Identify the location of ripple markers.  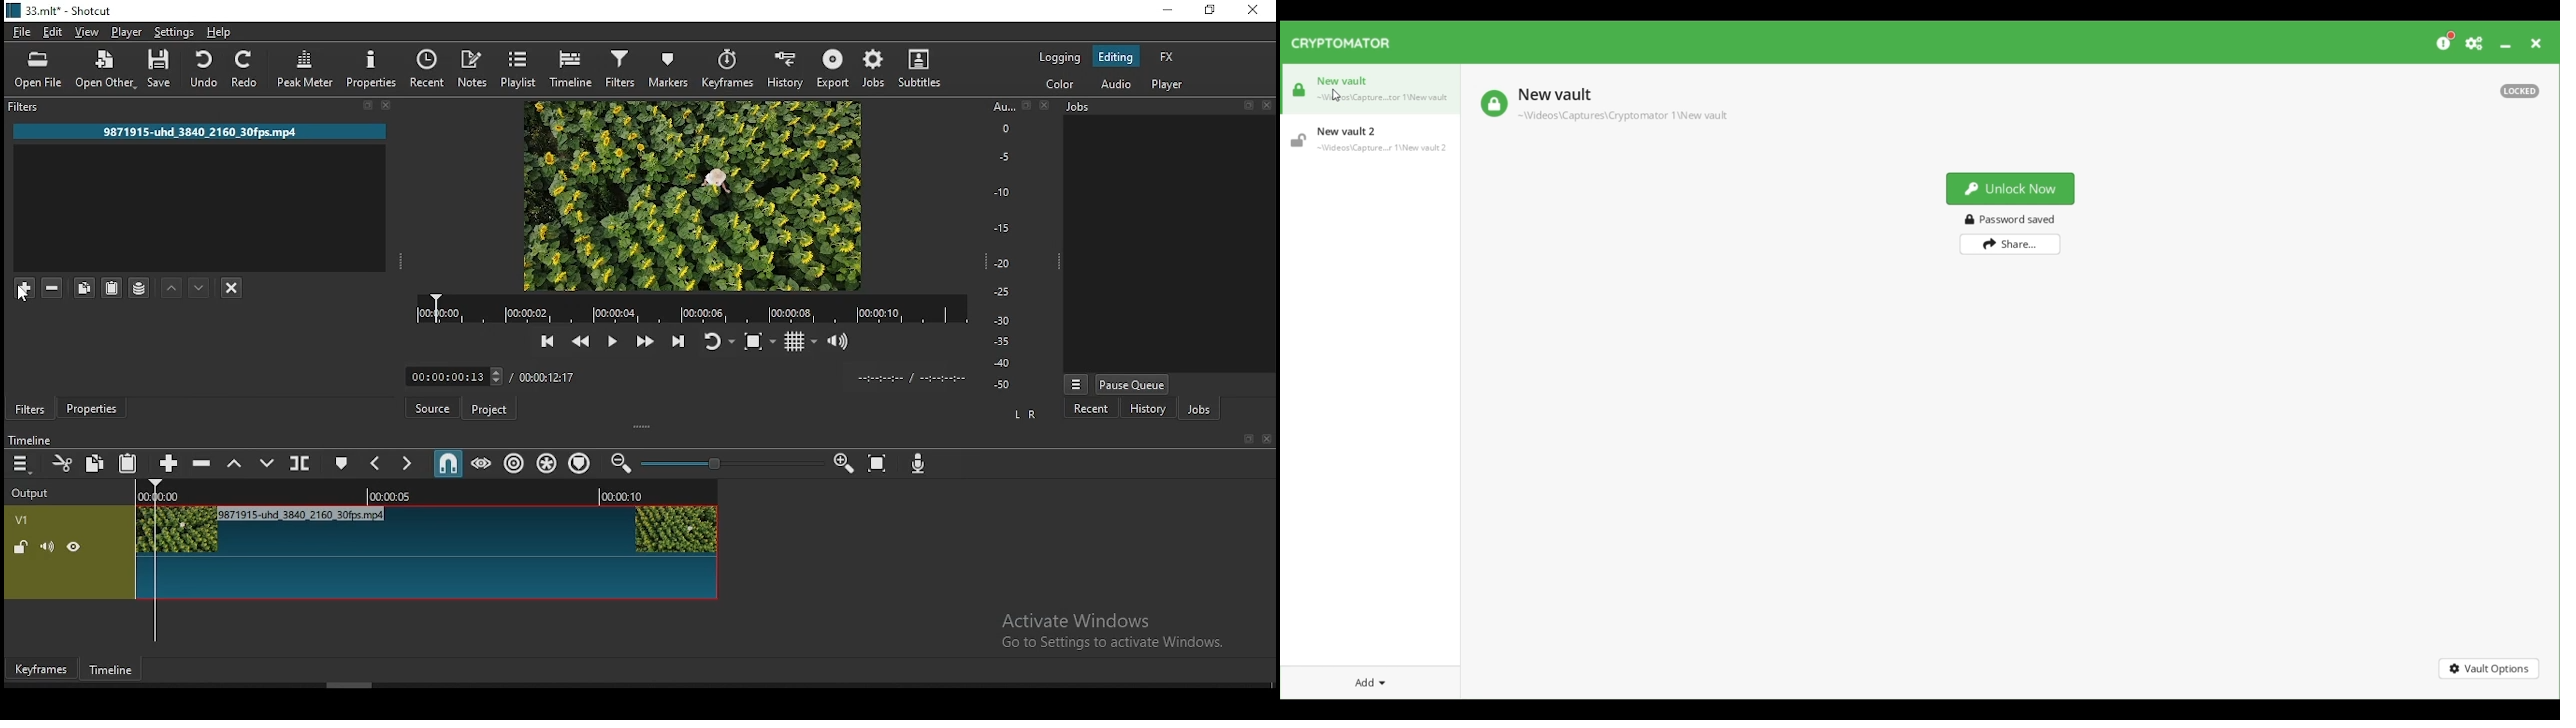
(580, 464).